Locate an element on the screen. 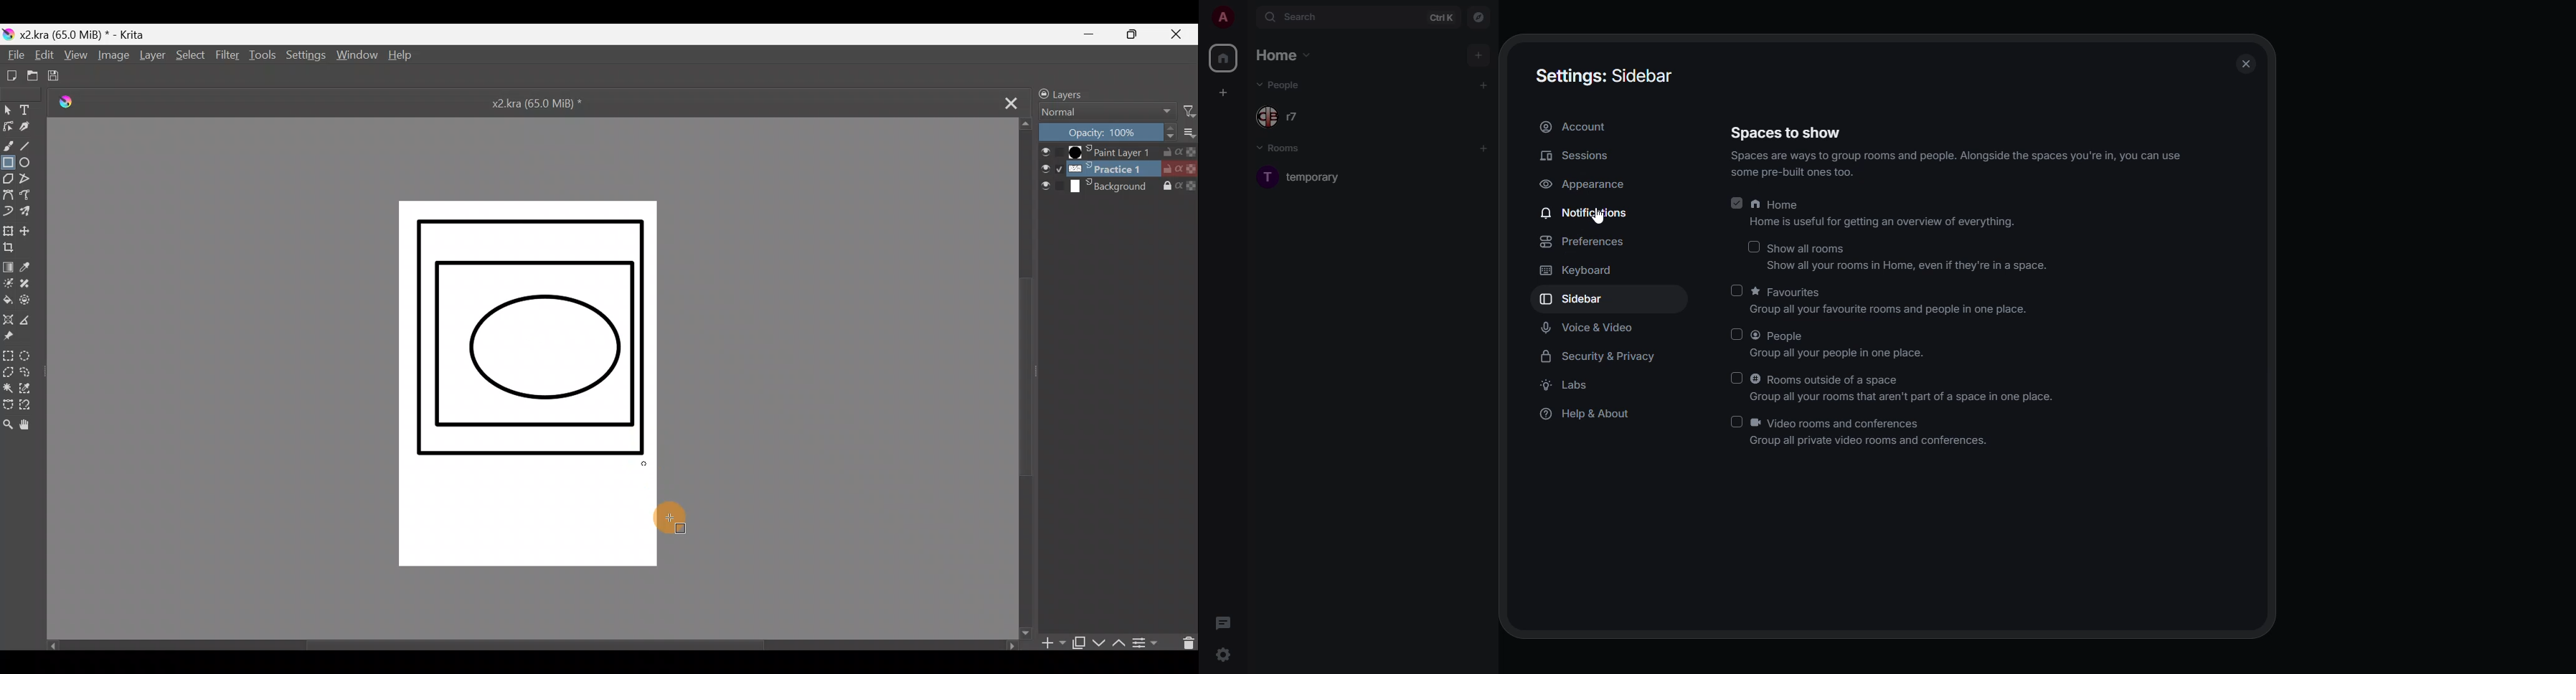 Image resolution: width=2576 pixels, height=700 pixels. Fill a contiguous area of colour with colour/fill a selection is located at coordinates (9, 300).